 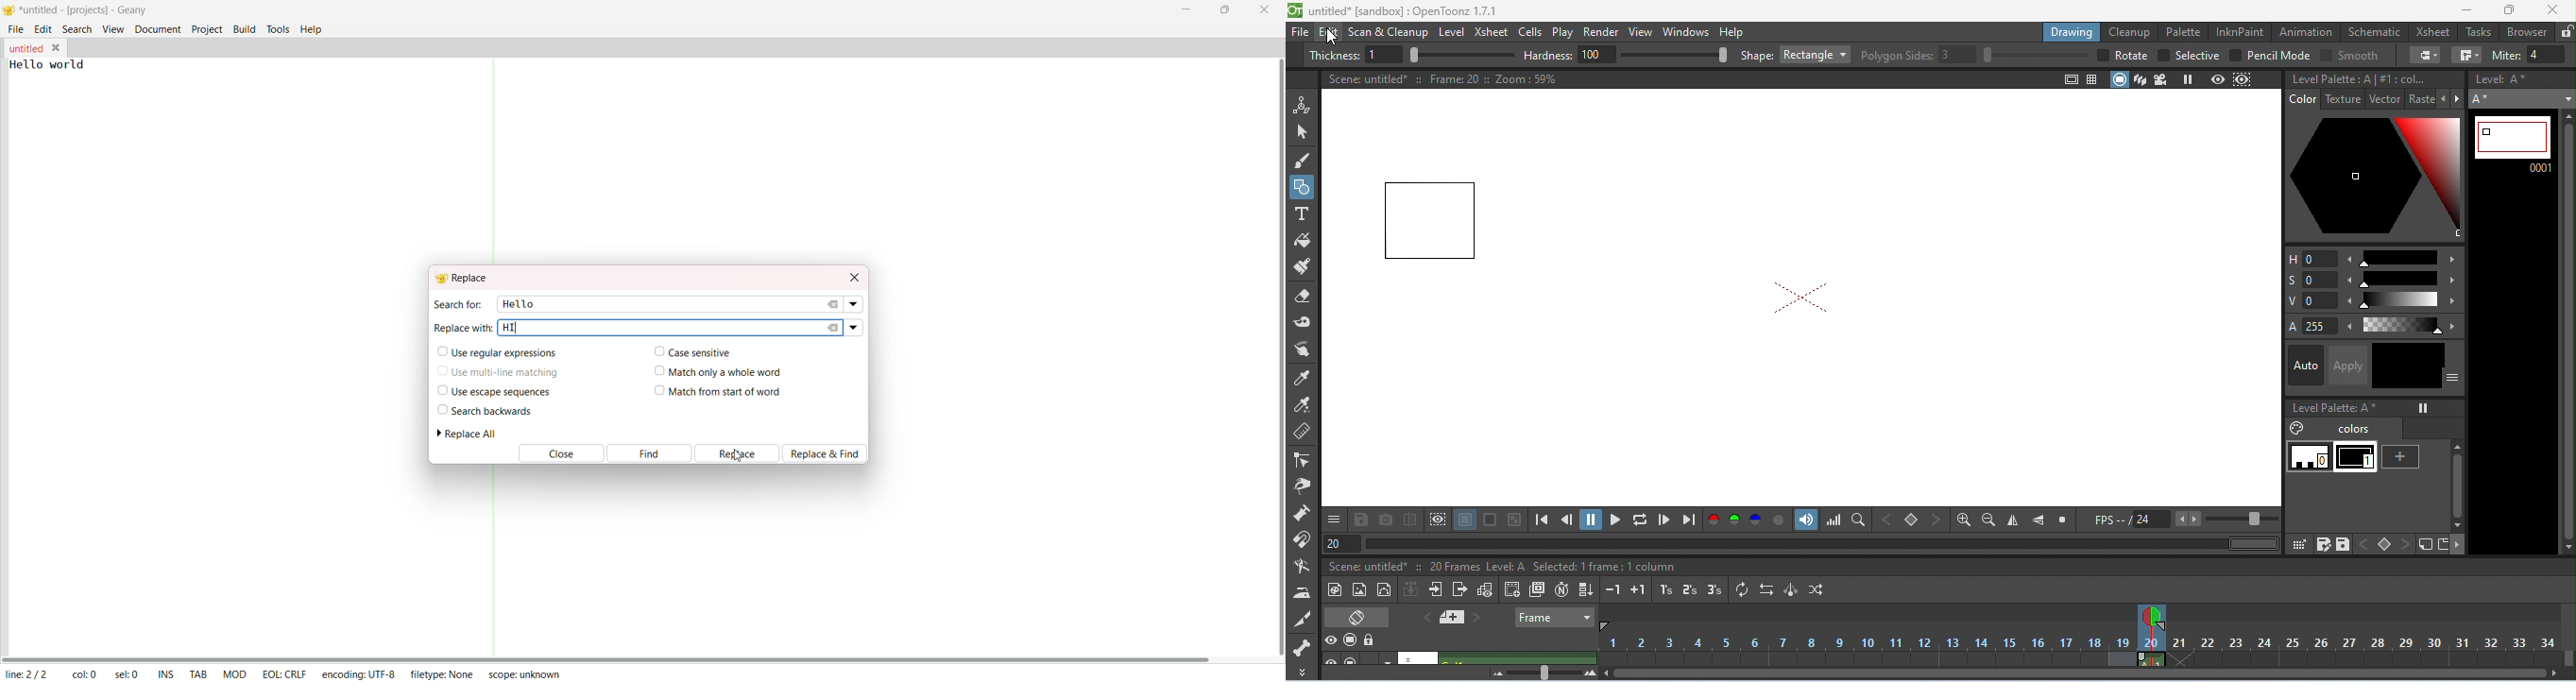 What do you see at coordinates (2464, 55) in the screenshot?
I see `join` at bounding box center [2464, 55].